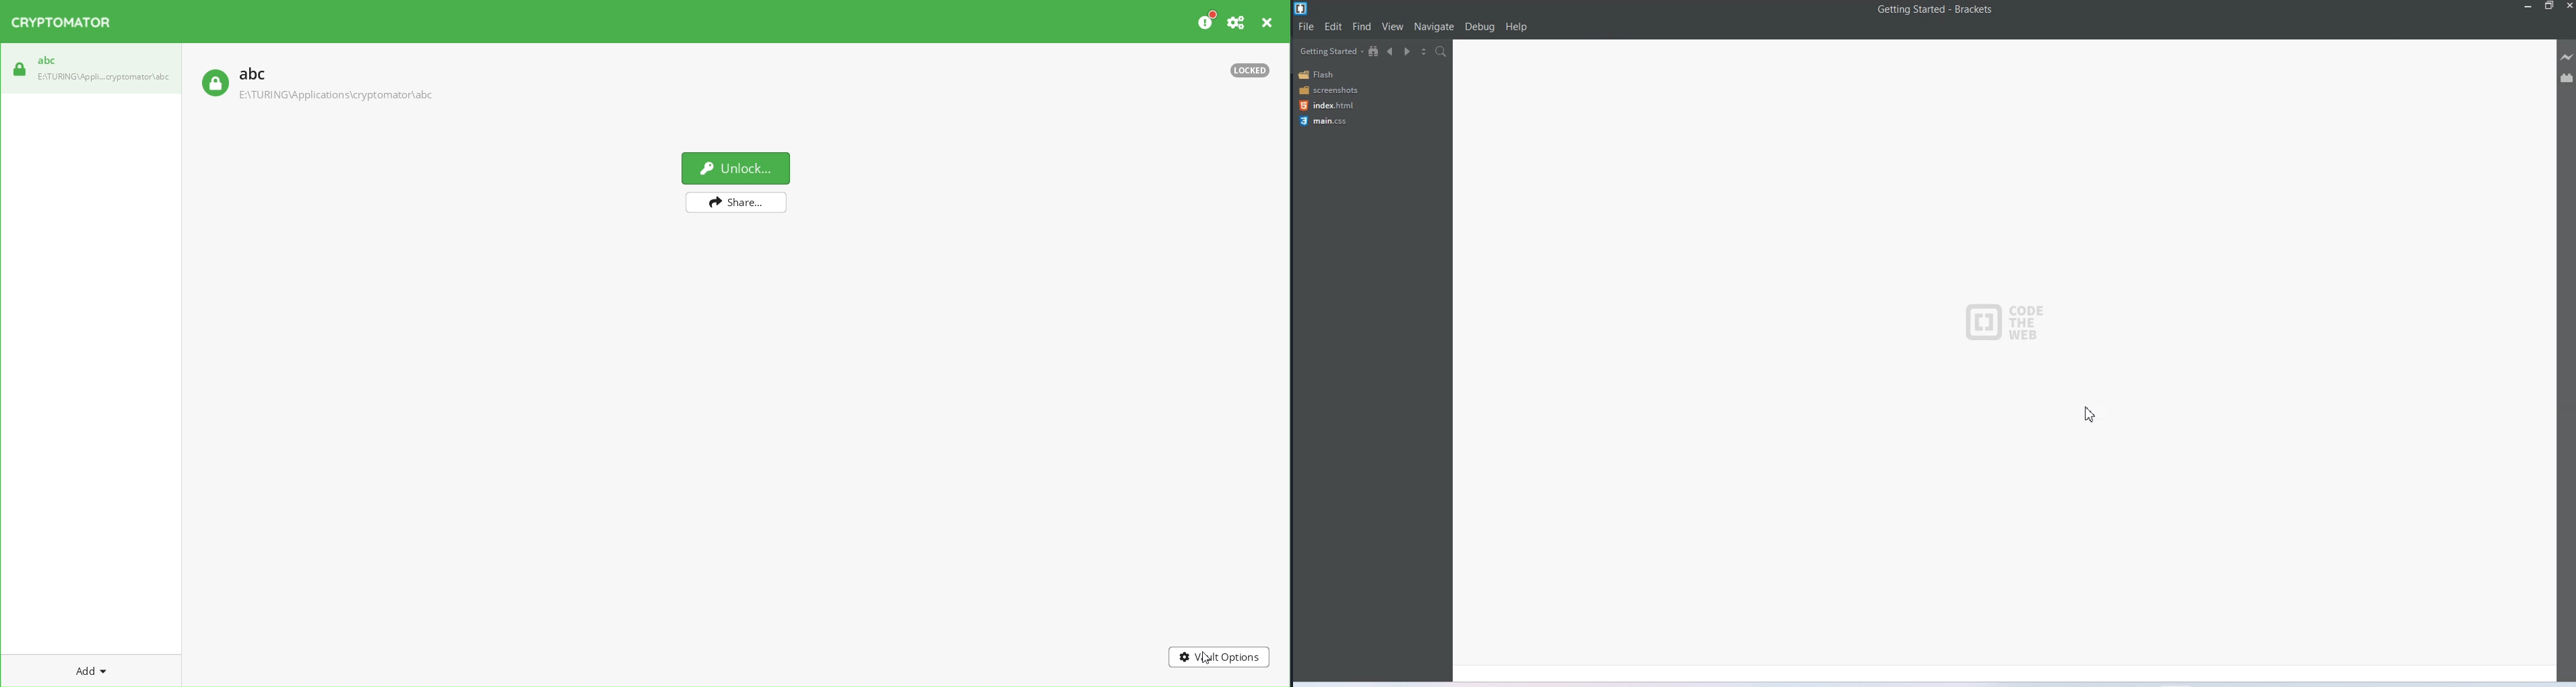  What do you see at coordinates (18, 69) in the screenshot?
I see `locked` at bounding box center [18, 69].